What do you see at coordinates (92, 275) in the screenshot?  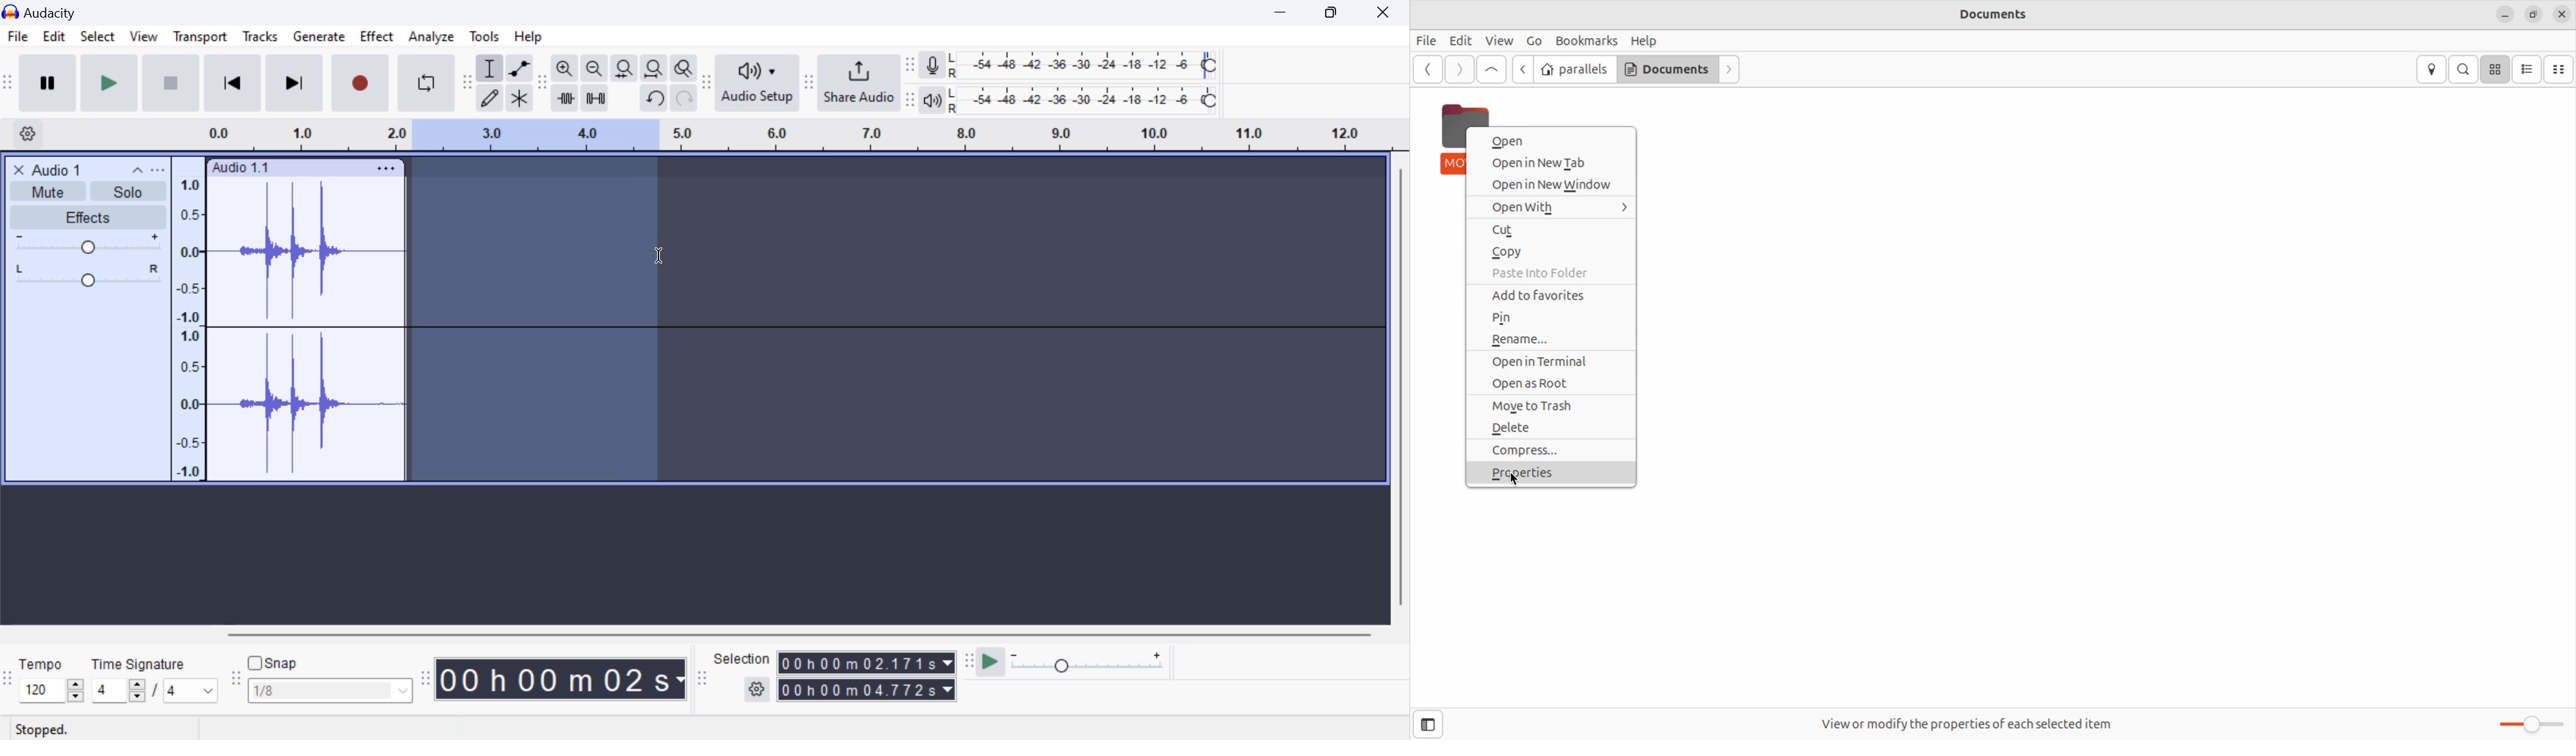 I see `Pan Center` at bounding box center [92, 275].